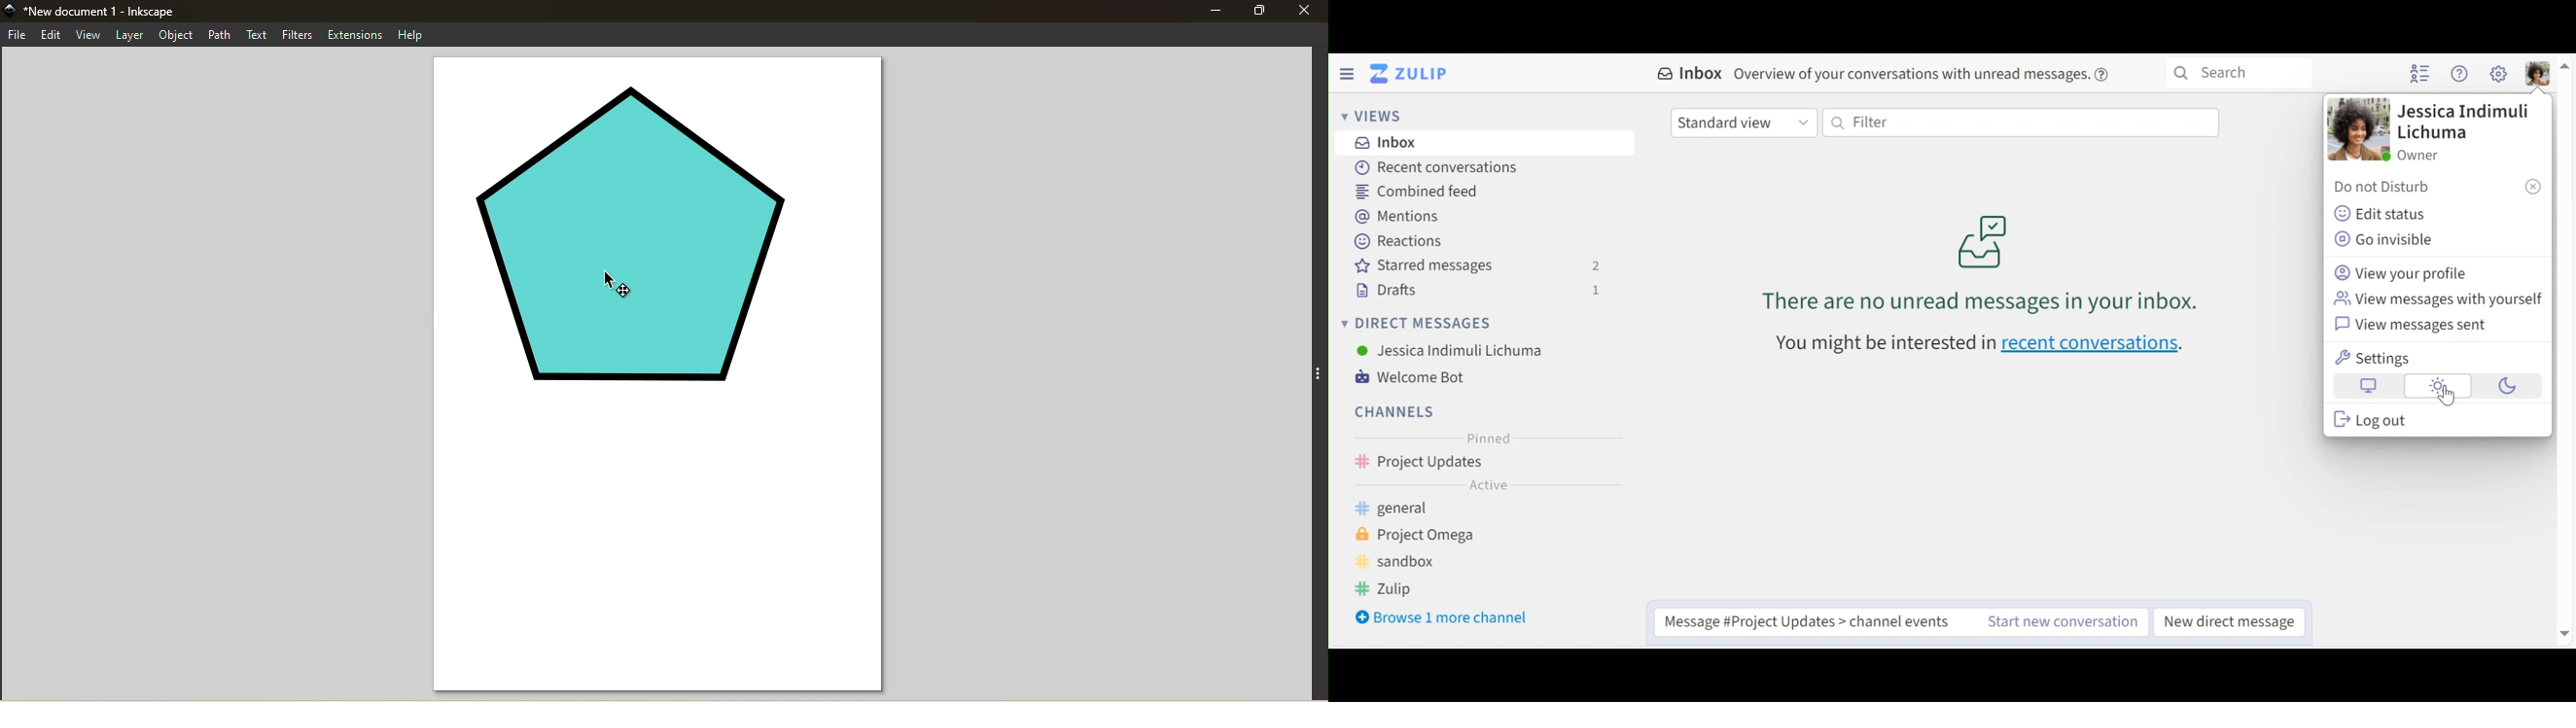  What do you see at coordinates (2371, 419) in the screenshot?
I see `Log out` at bounding box center [2371, 419].